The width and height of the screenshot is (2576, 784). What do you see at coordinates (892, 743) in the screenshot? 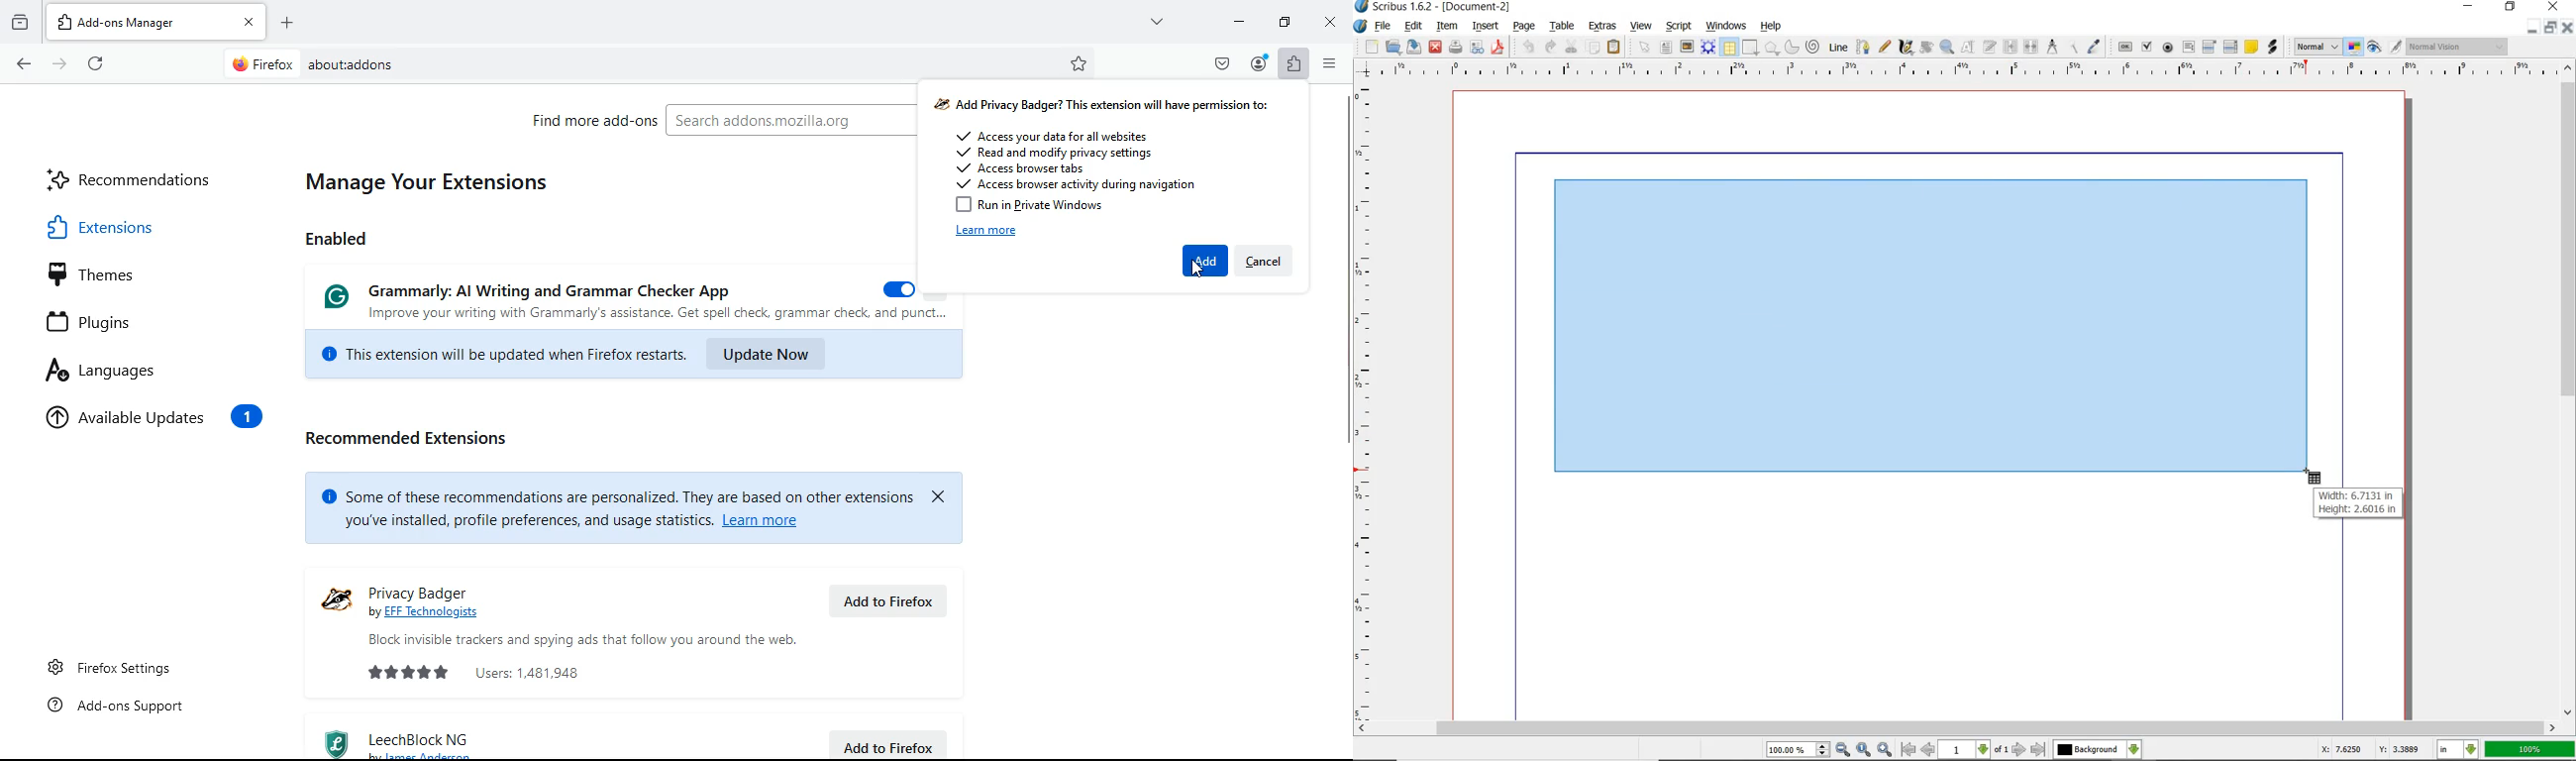
I see `add to firefox` at bounding box center [892, 743].